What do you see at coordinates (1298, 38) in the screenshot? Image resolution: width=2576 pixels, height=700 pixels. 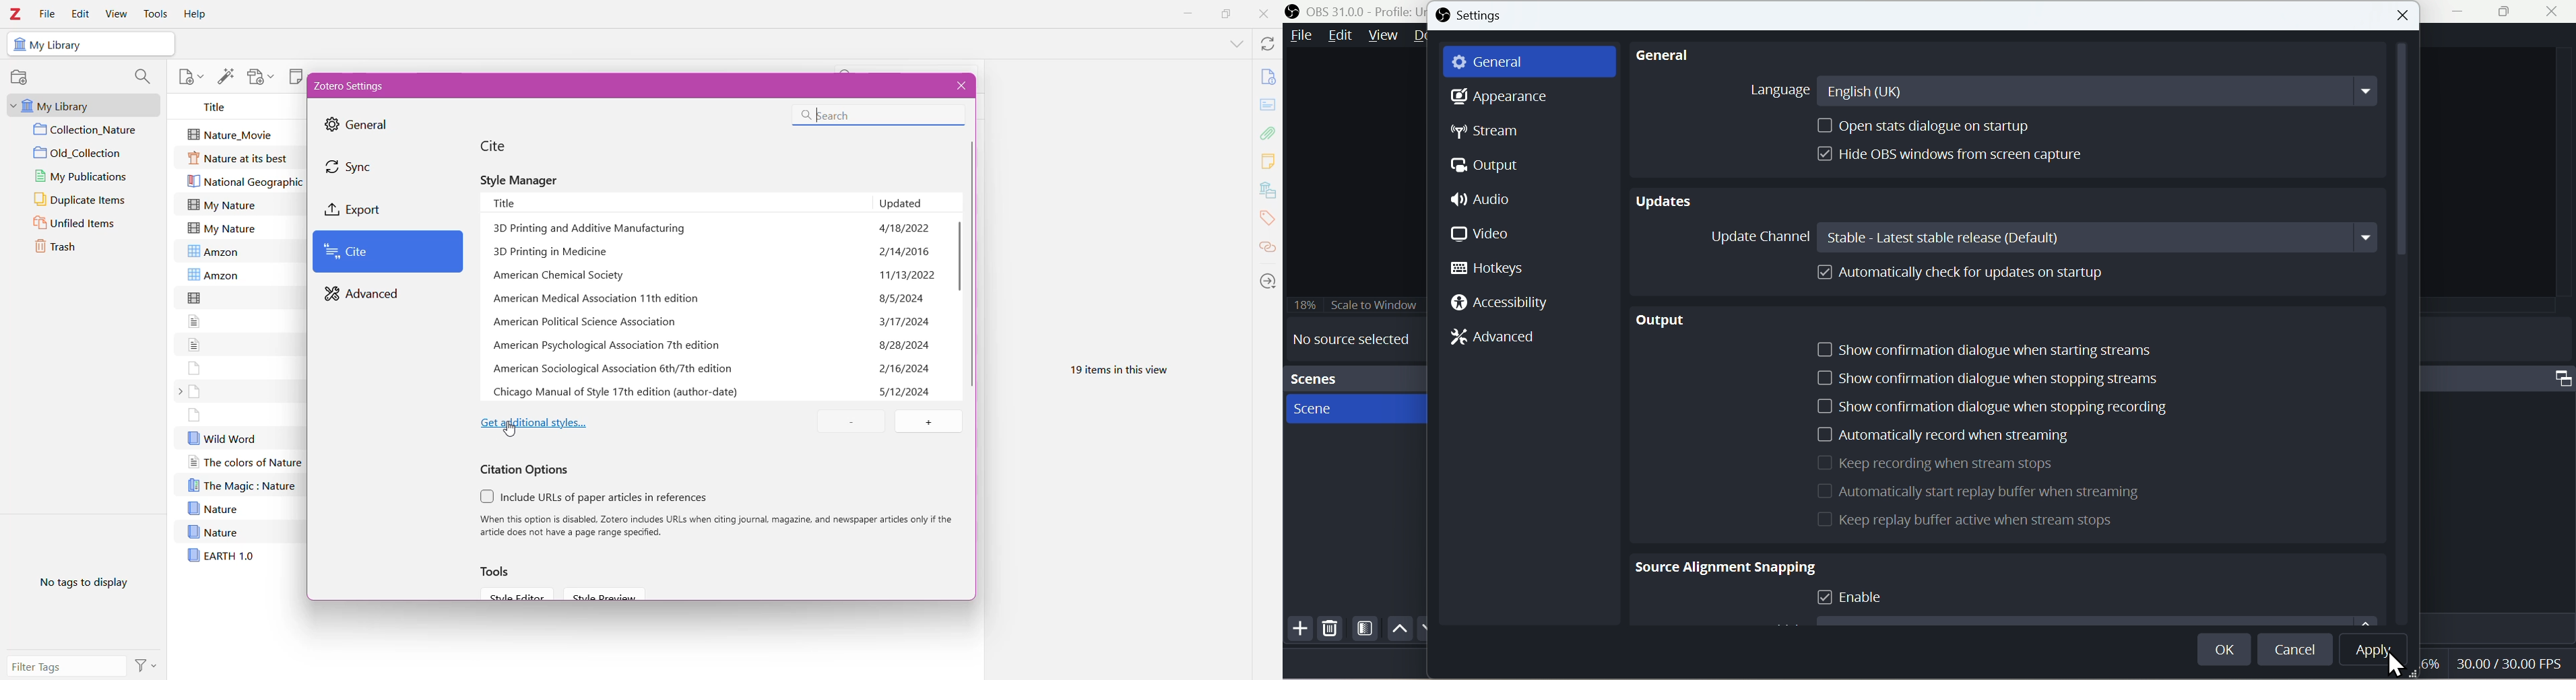 I see `File` at bounding box center [1298, 38].